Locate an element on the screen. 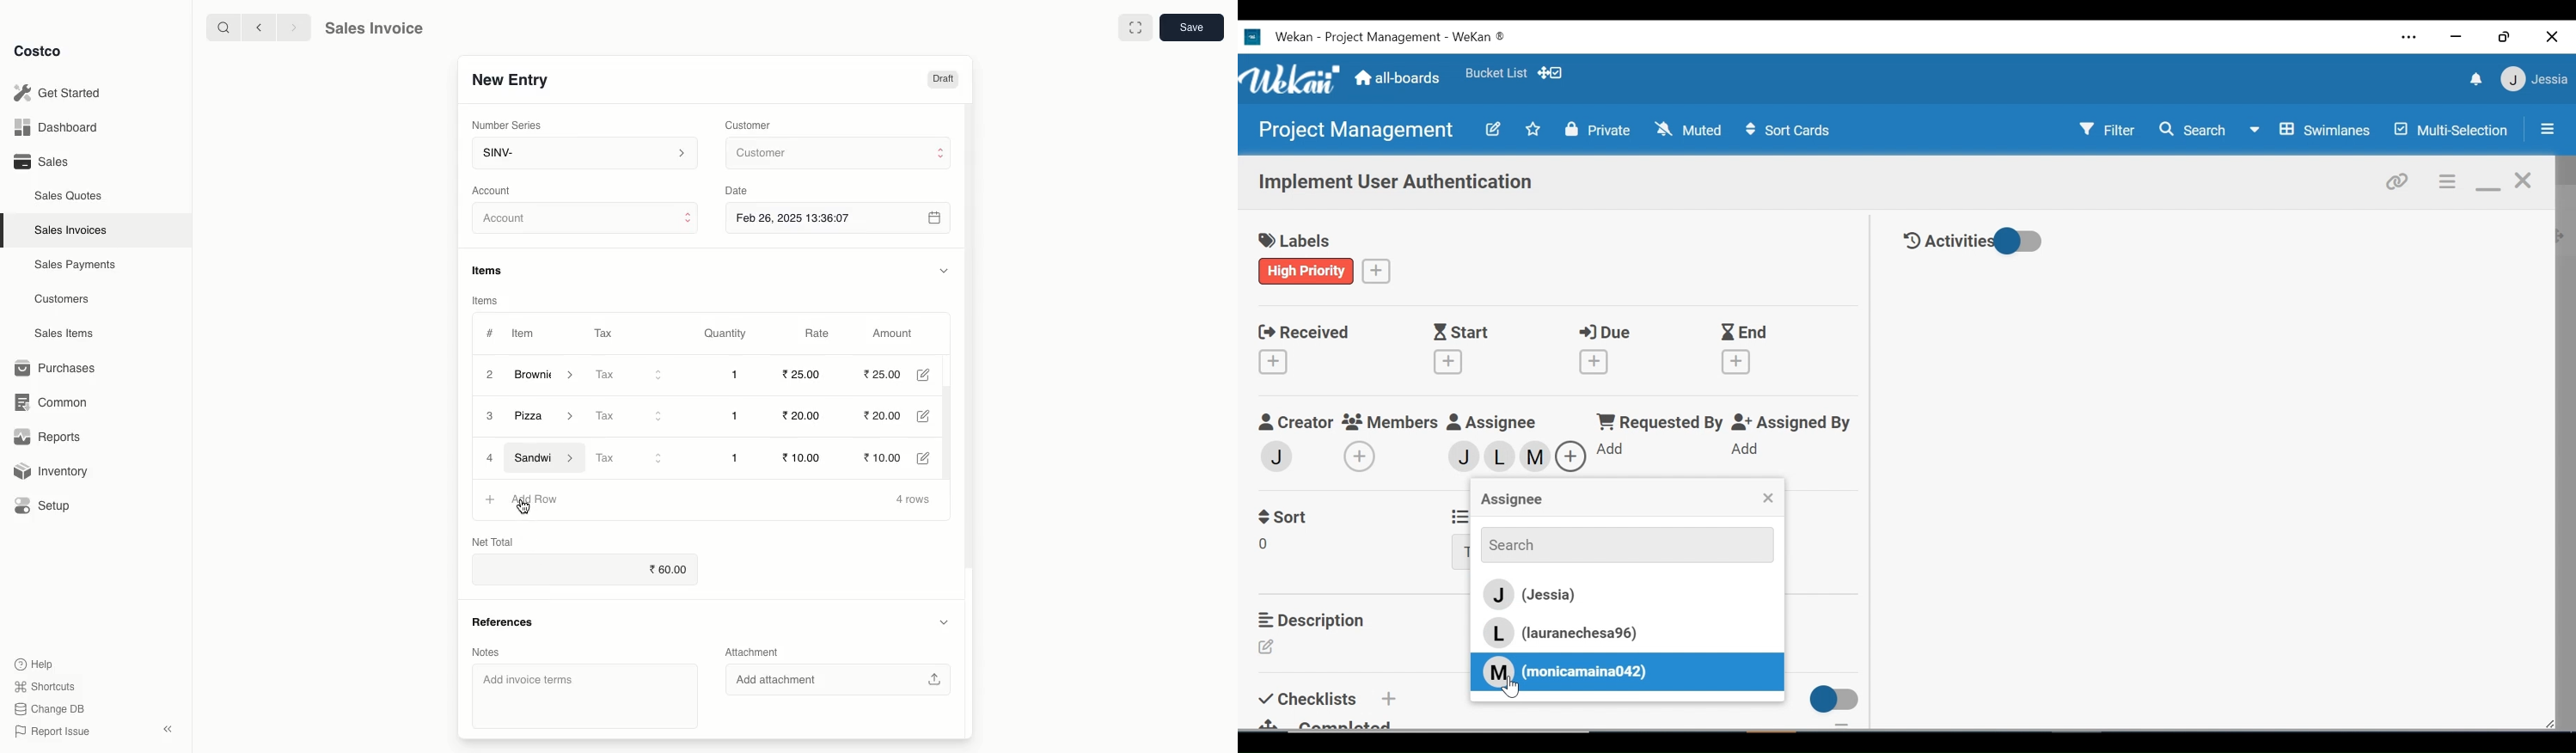 The image size is (2576, 756). Sandwich is located at coordinates (546, 457).